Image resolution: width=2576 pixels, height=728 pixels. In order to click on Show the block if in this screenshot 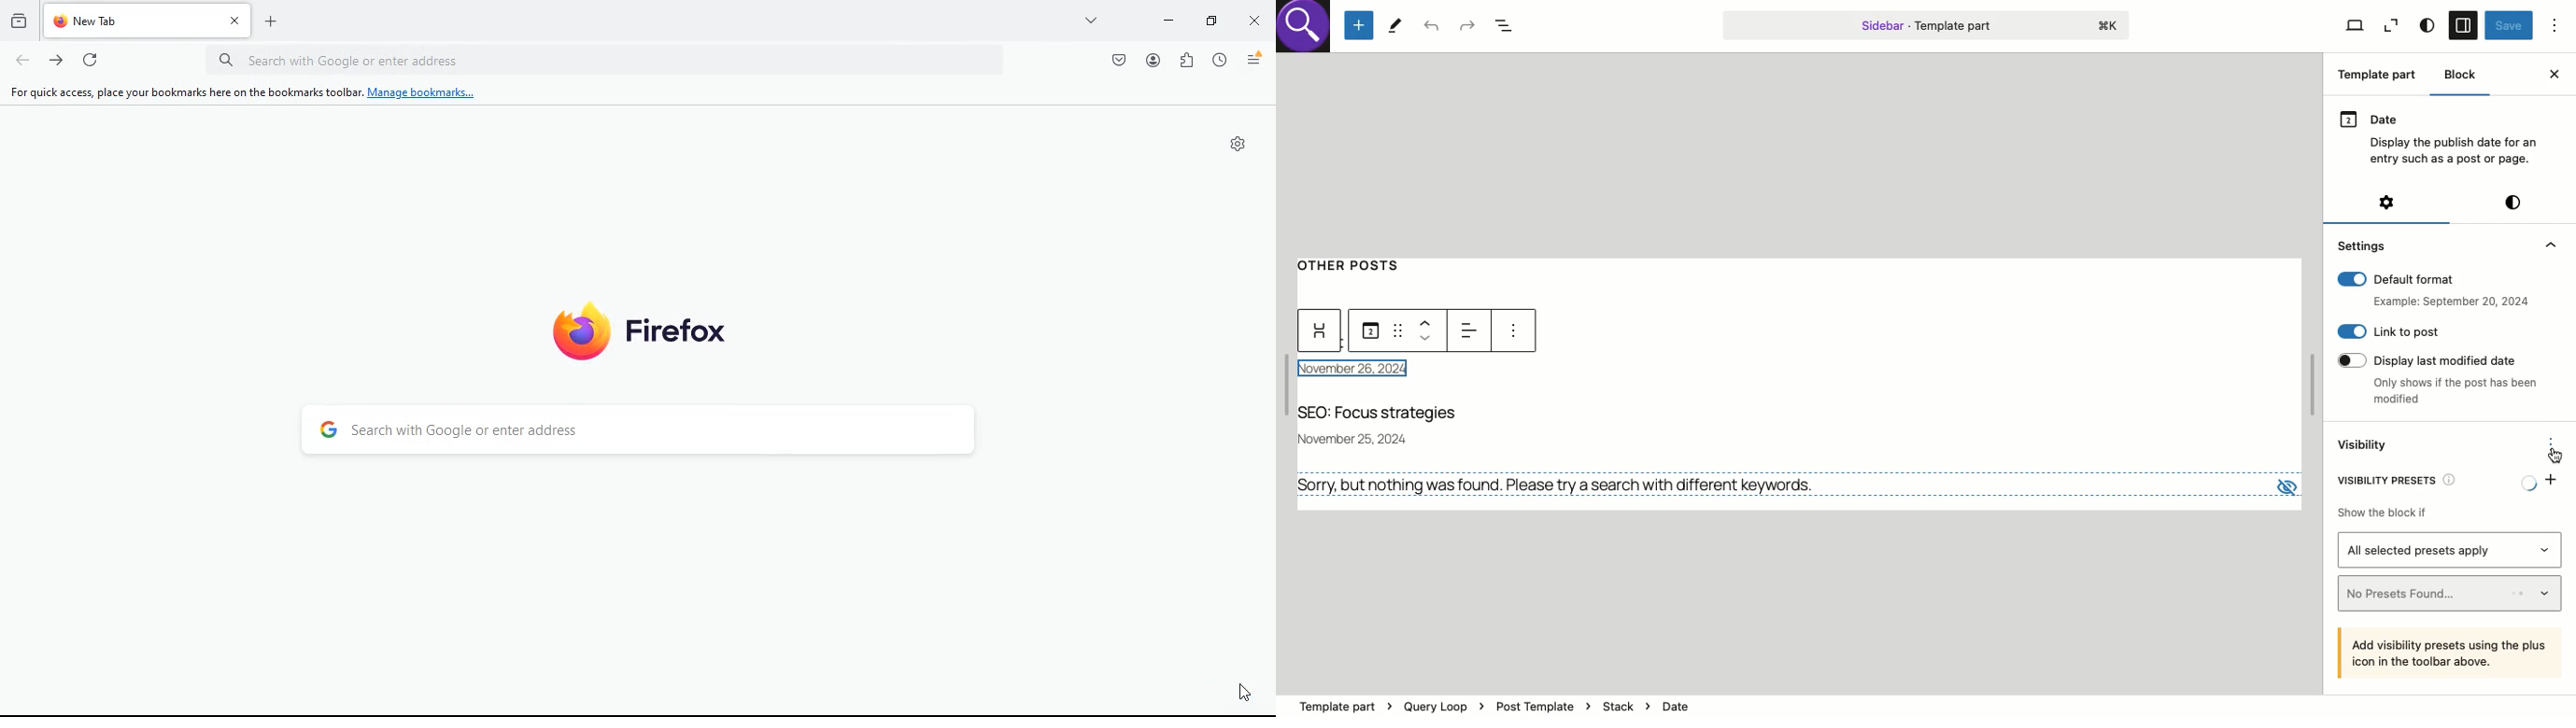, I will do `click(2381, 509)`.